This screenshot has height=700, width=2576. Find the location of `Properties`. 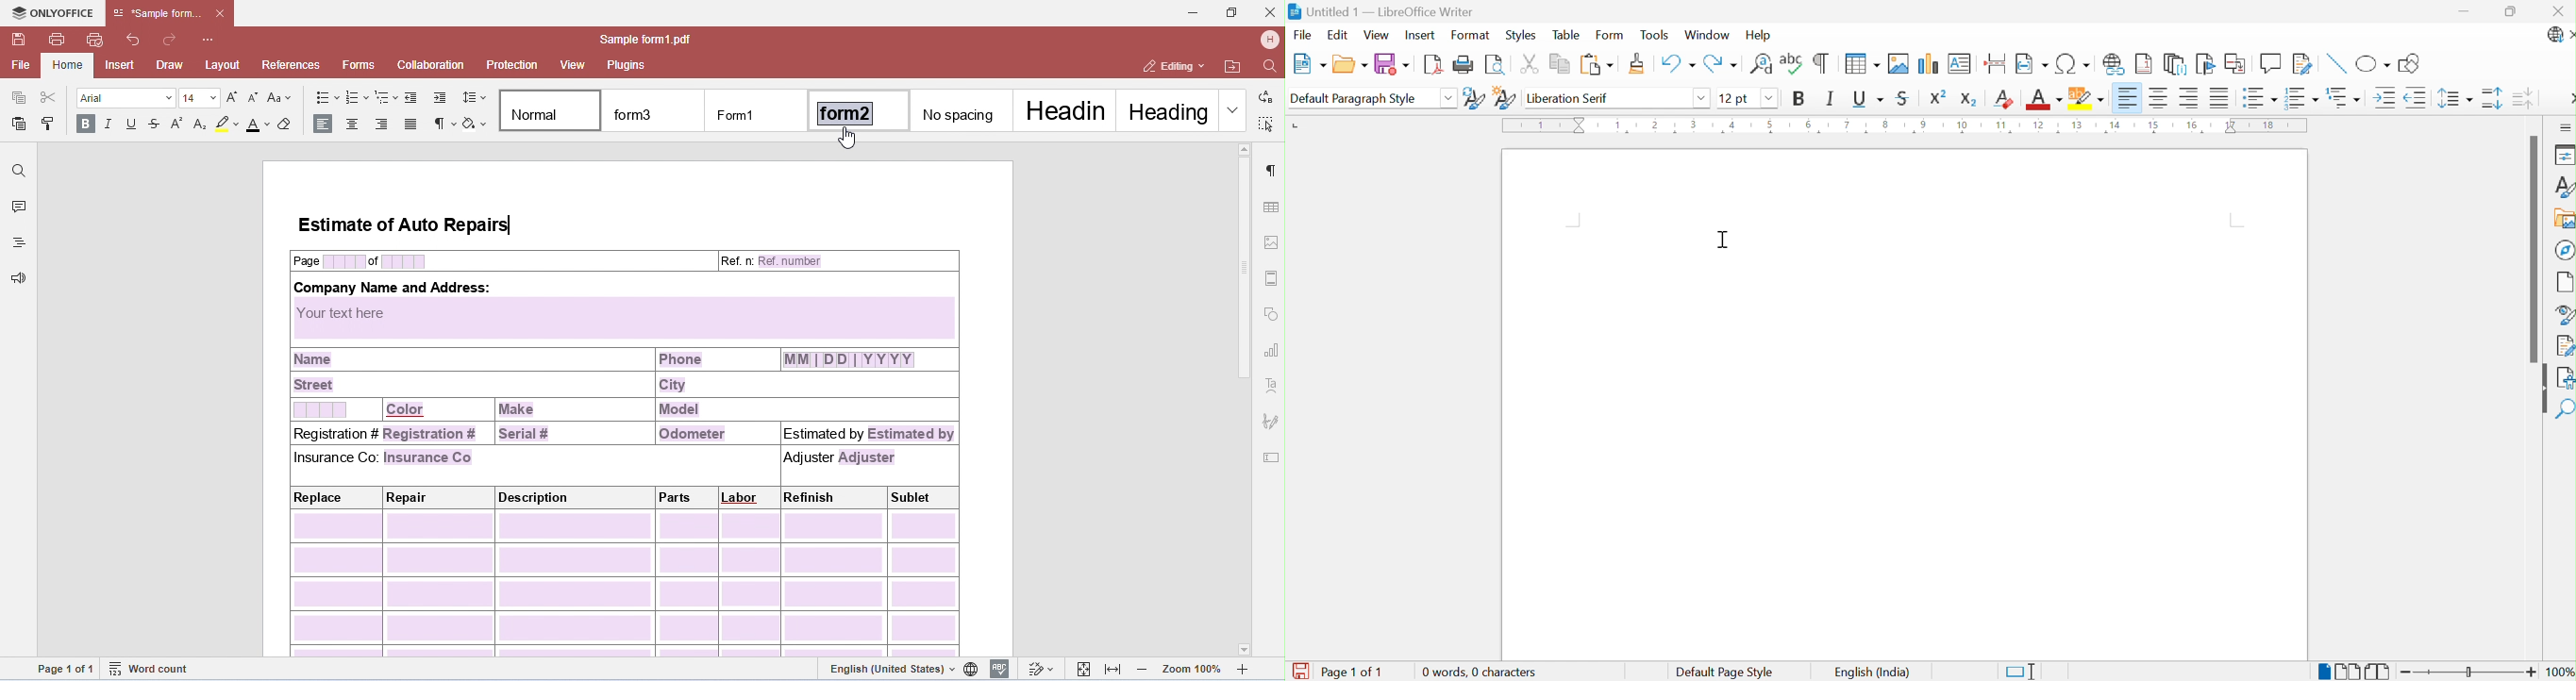

Properties is located at coordinates (2563, 155).